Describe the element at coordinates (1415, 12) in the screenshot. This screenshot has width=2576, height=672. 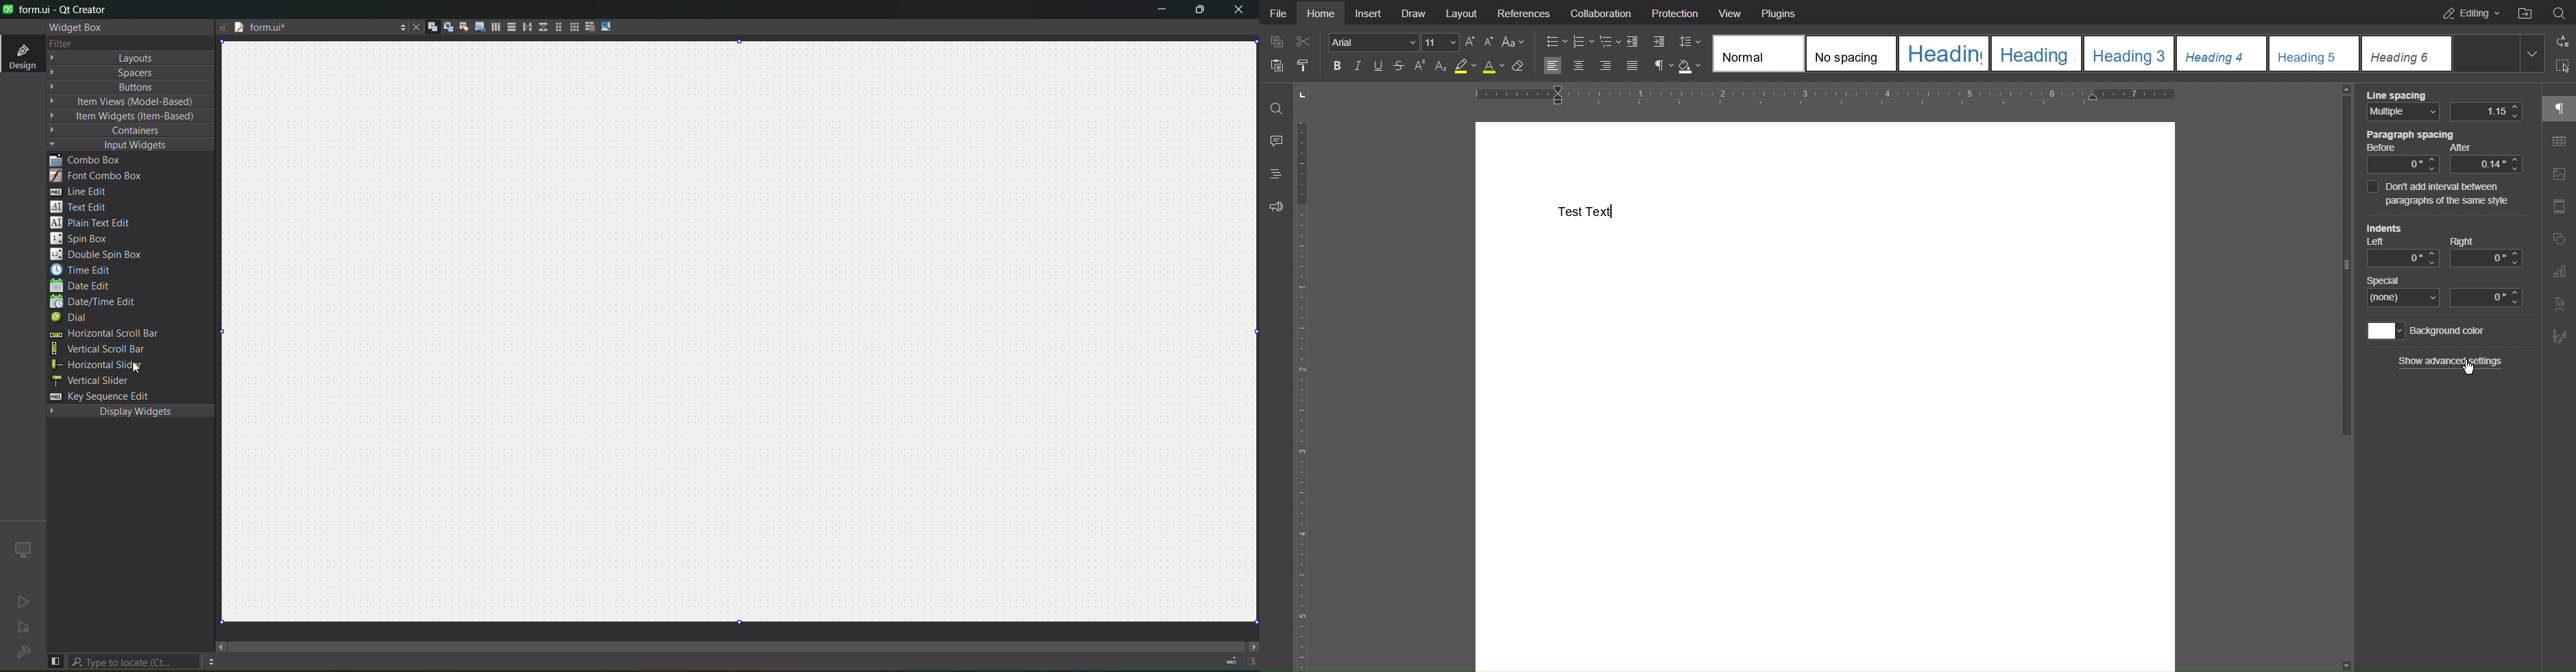
I see `Draw` at that location.